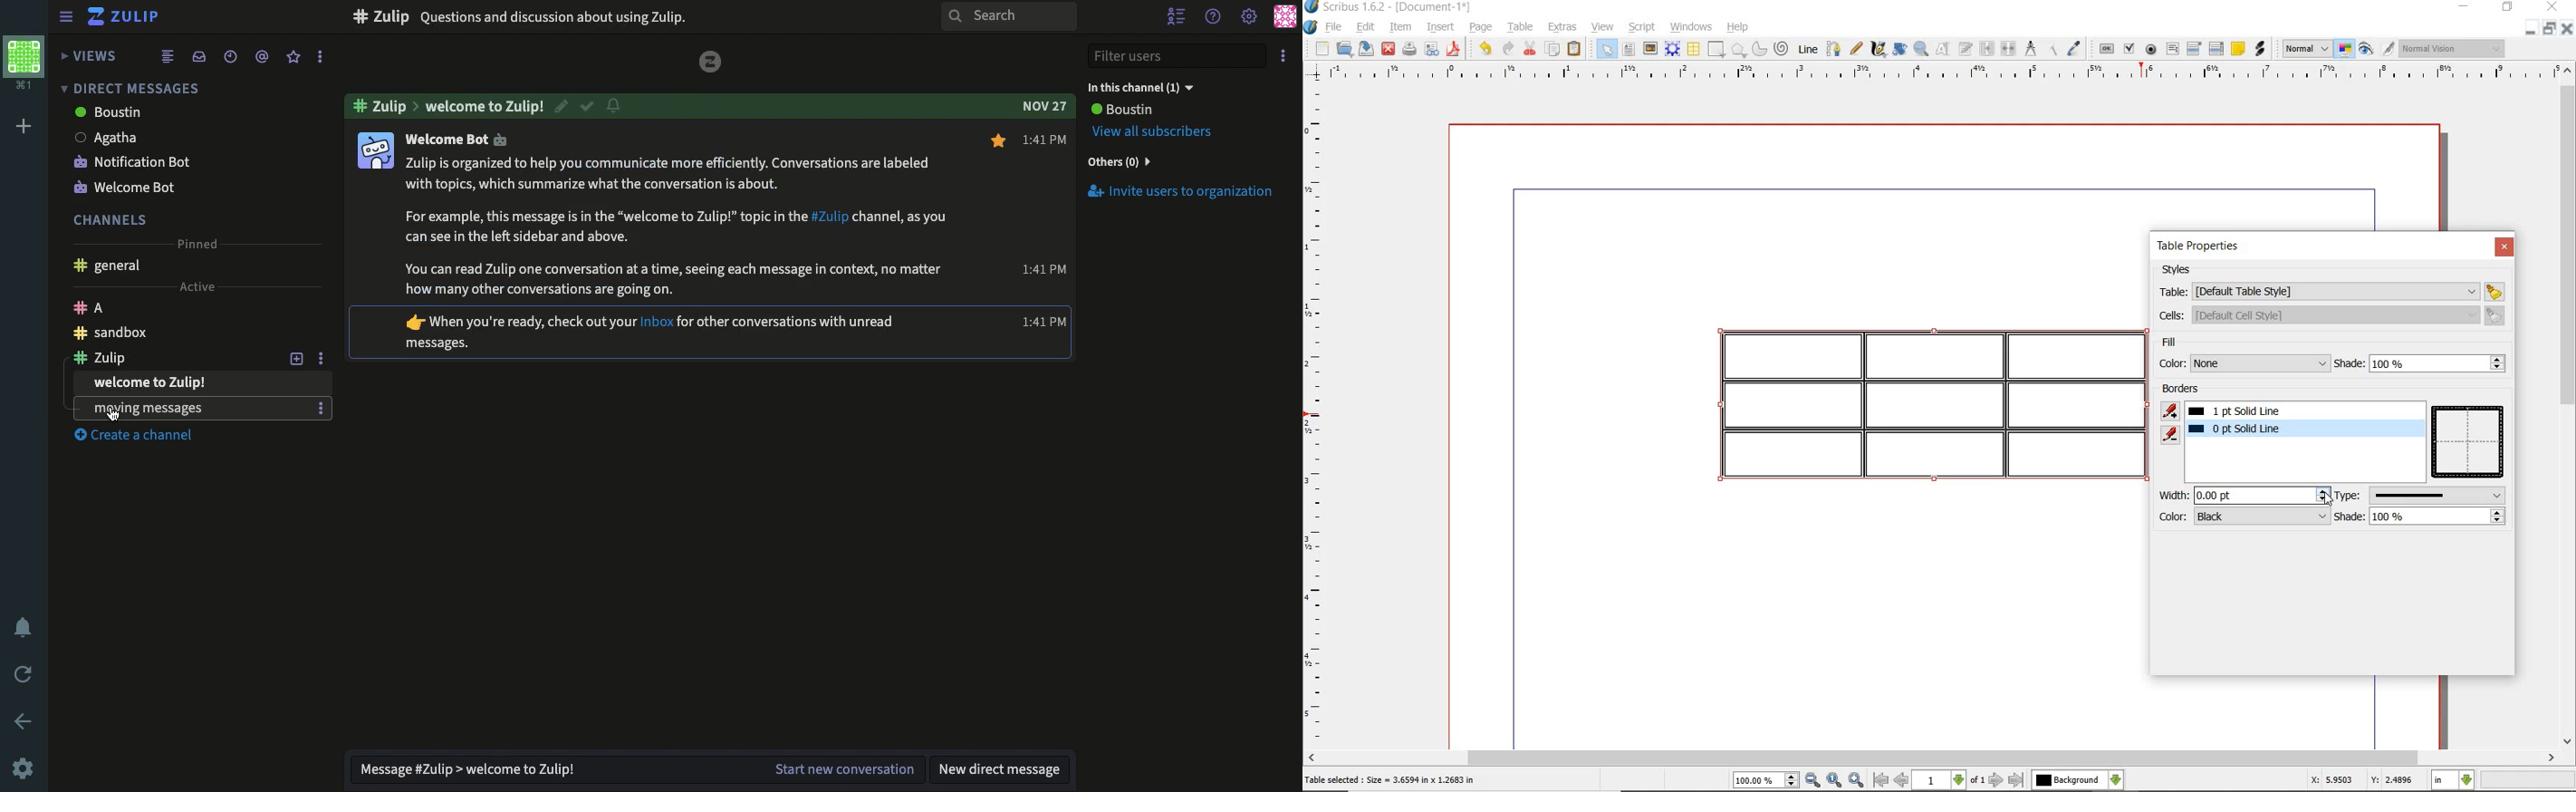 The height and width of the screenshot is (812, 2576). What do you see at coordinates (127, 88) in the screenshot?
I see `Direct messages` at bounding box center [127, 88].